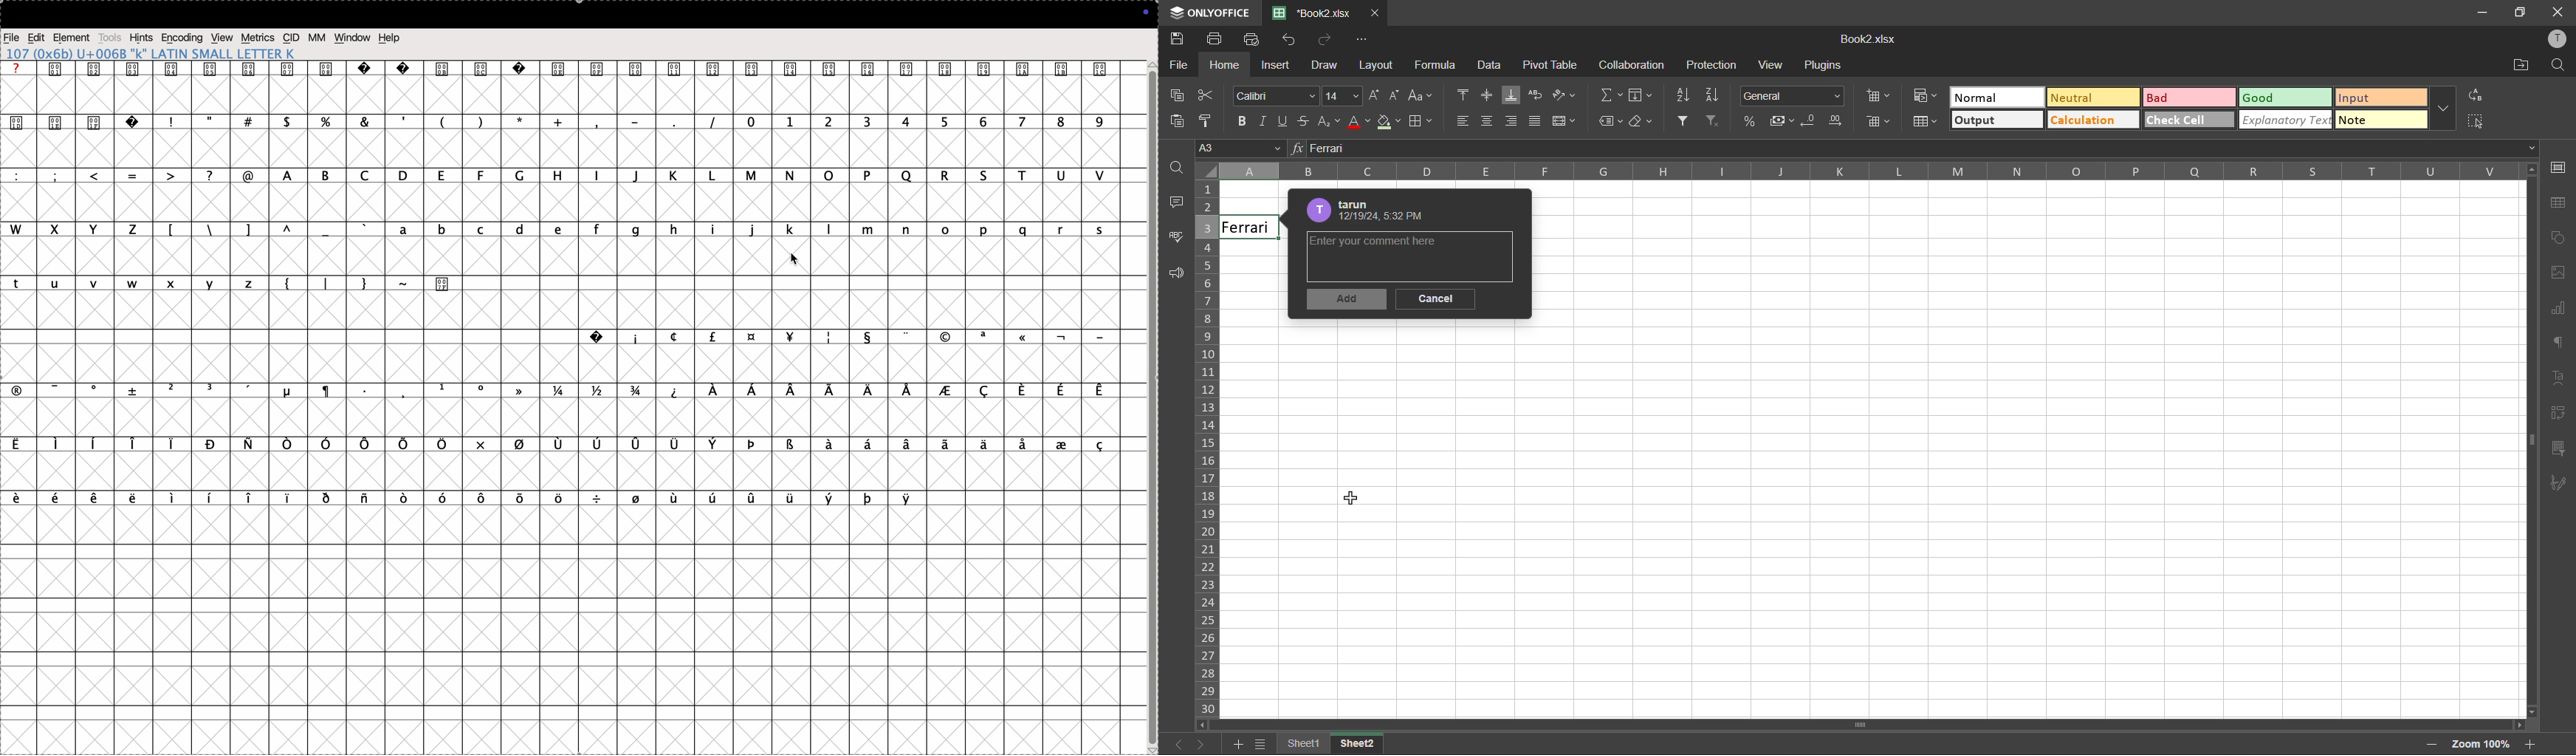  Describe the element at coordinates (1177, 39) in the screenshot. I see `save` at that location.